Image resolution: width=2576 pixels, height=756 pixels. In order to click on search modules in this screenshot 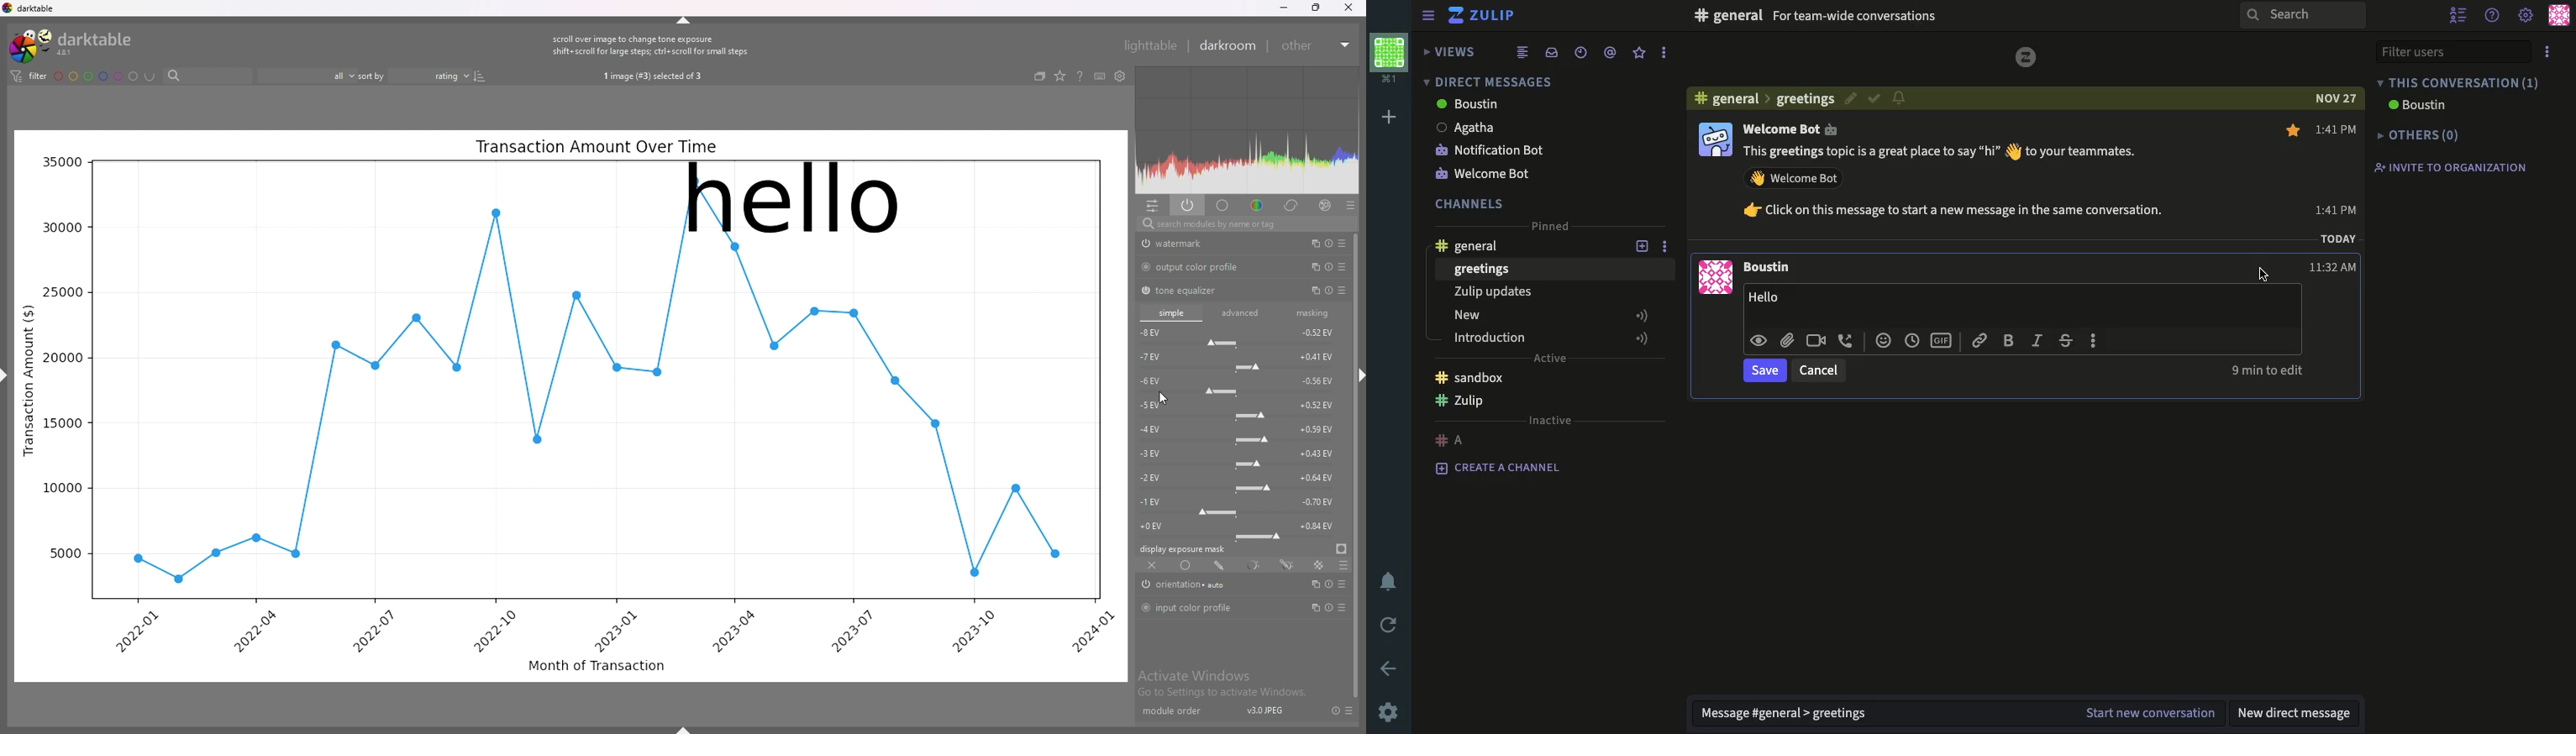, I will do `click(1245, 224)`.